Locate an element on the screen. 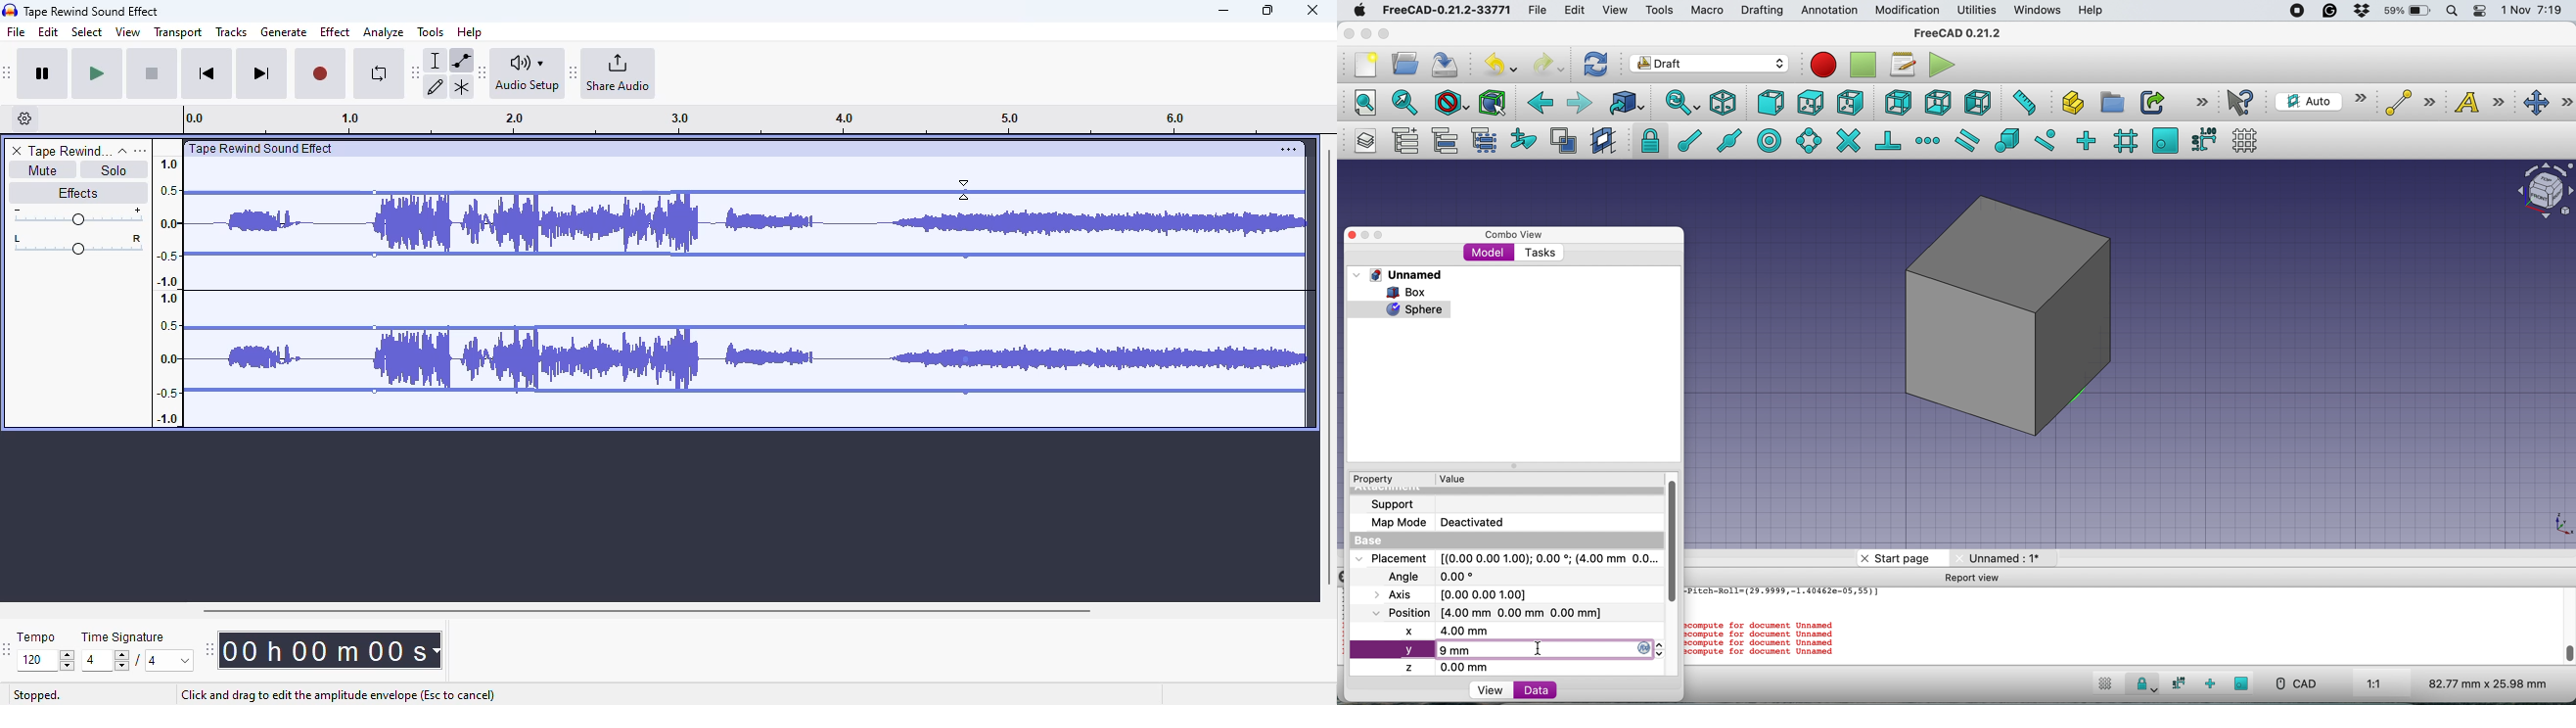 Image resolution: width=2576 pixels, height=728 pixels. angle is located at coordinates (1436, 577).